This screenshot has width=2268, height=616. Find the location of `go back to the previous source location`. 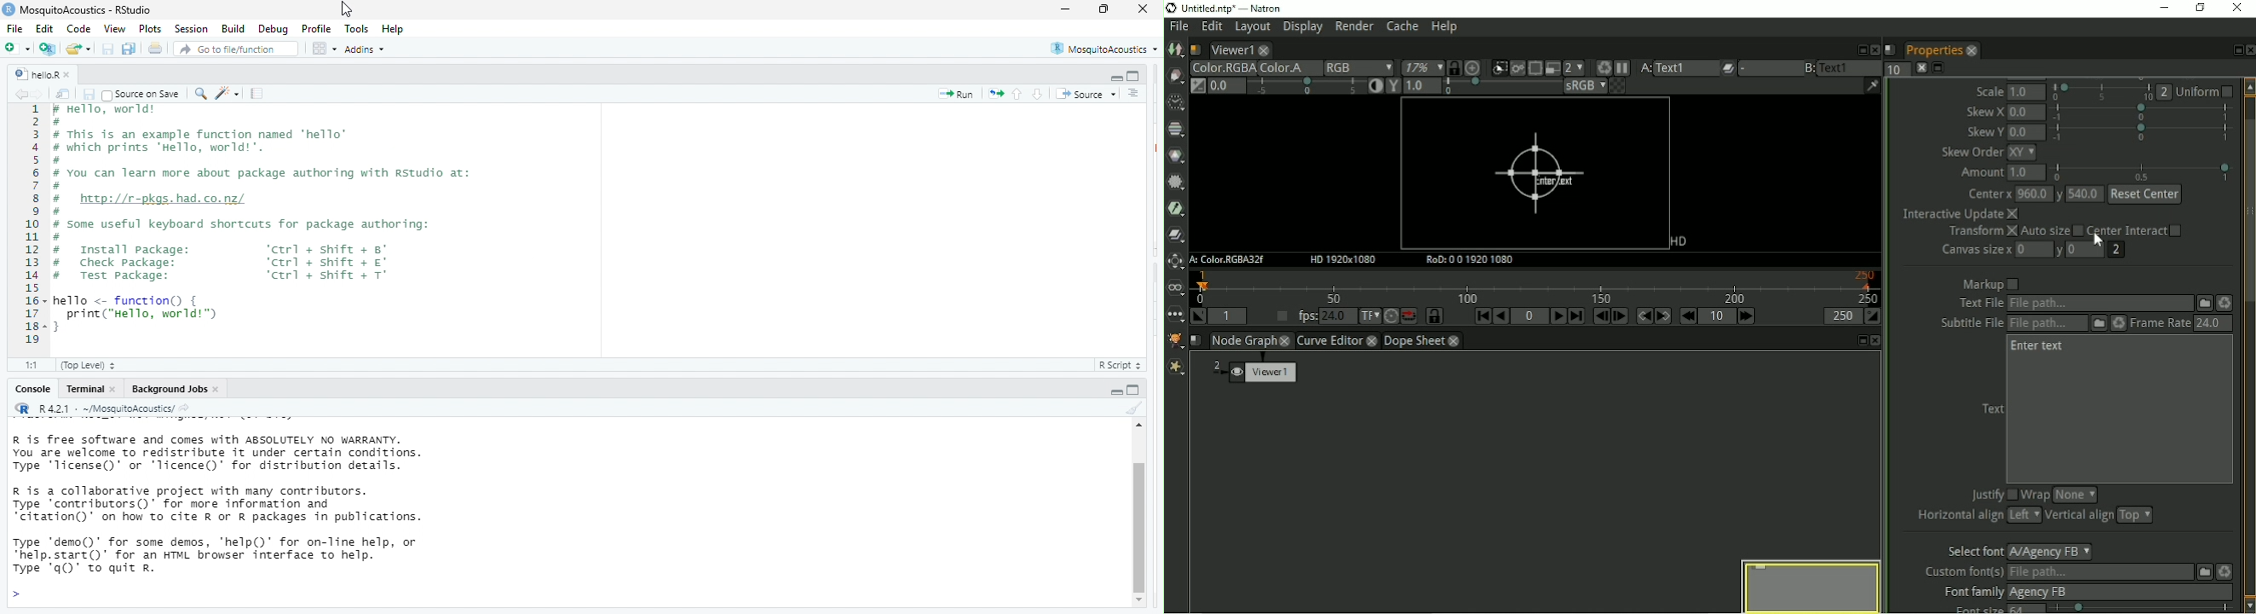

go back to the previous source location is located at coordinates (22, 95).